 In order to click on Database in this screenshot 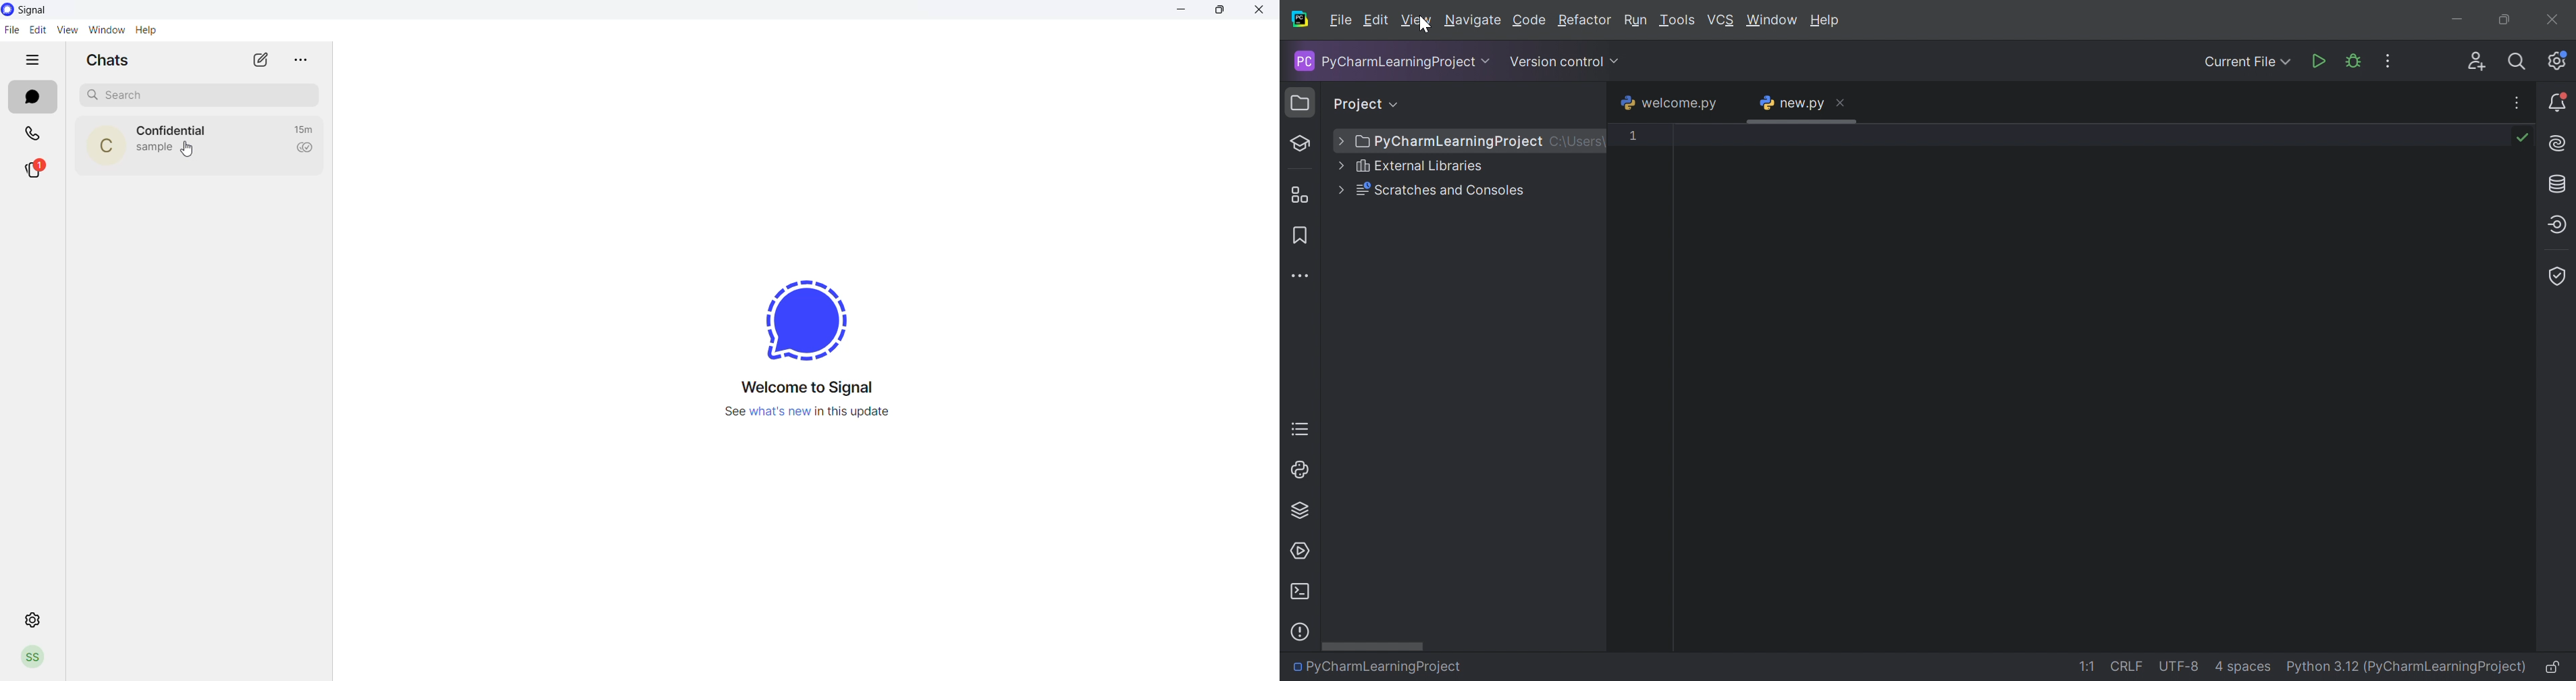, I will do `click(2559, 183)`.